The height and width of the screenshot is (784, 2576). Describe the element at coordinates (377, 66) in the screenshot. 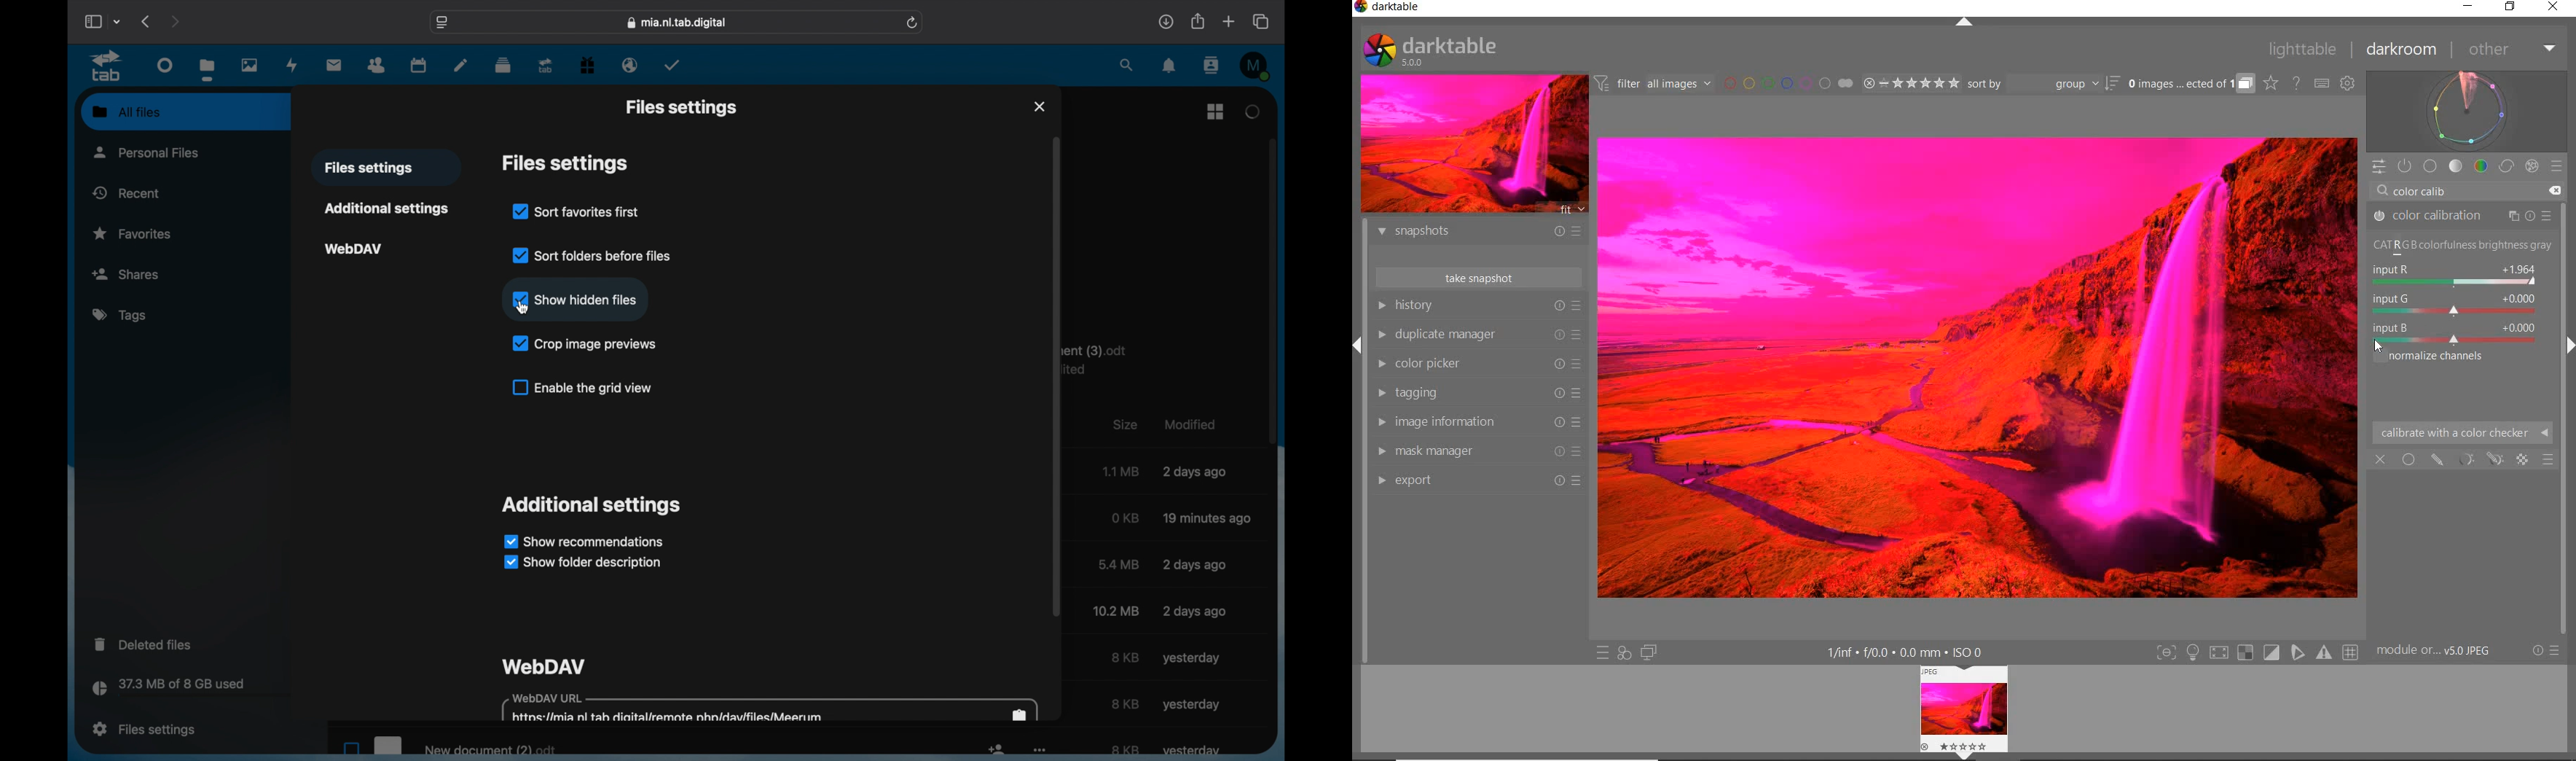

I see `contacts` at that location.